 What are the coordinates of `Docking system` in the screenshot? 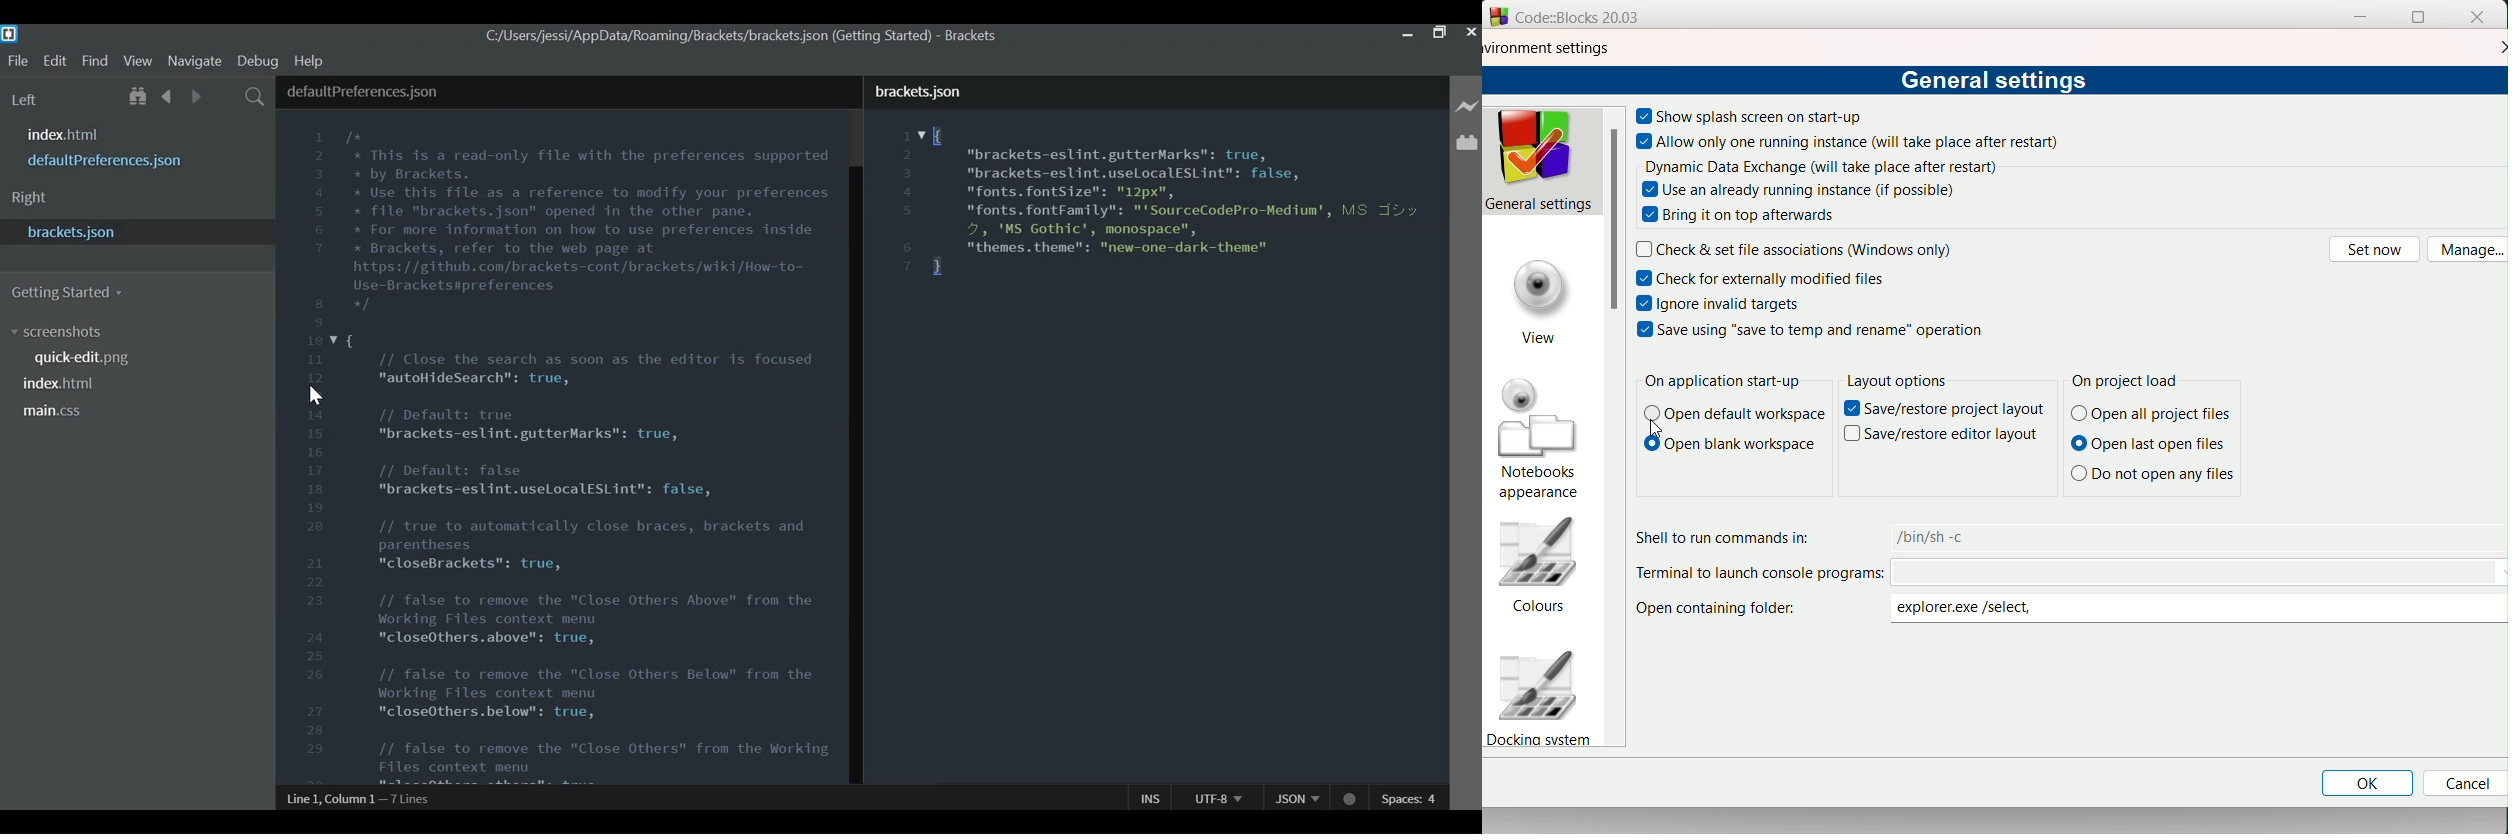 It's located at (1545, 696).